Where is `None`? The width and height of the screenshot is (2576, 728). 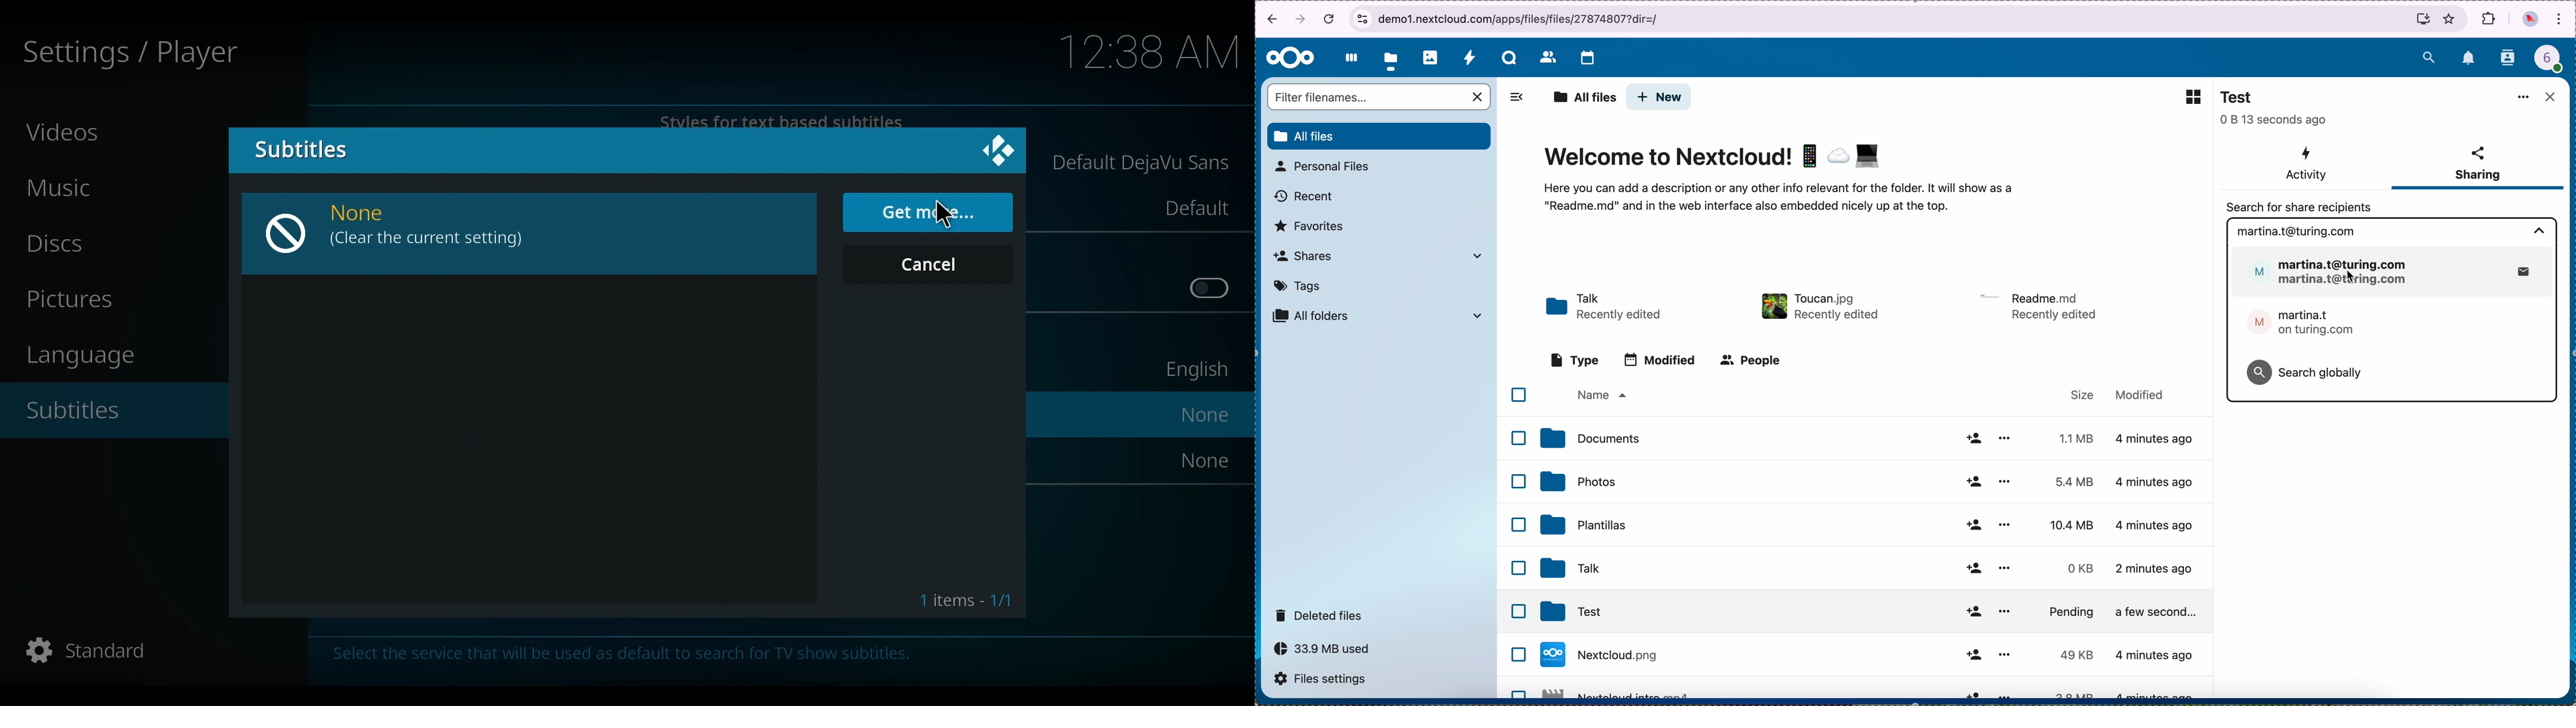 None is located at coordinates (1206, 460).